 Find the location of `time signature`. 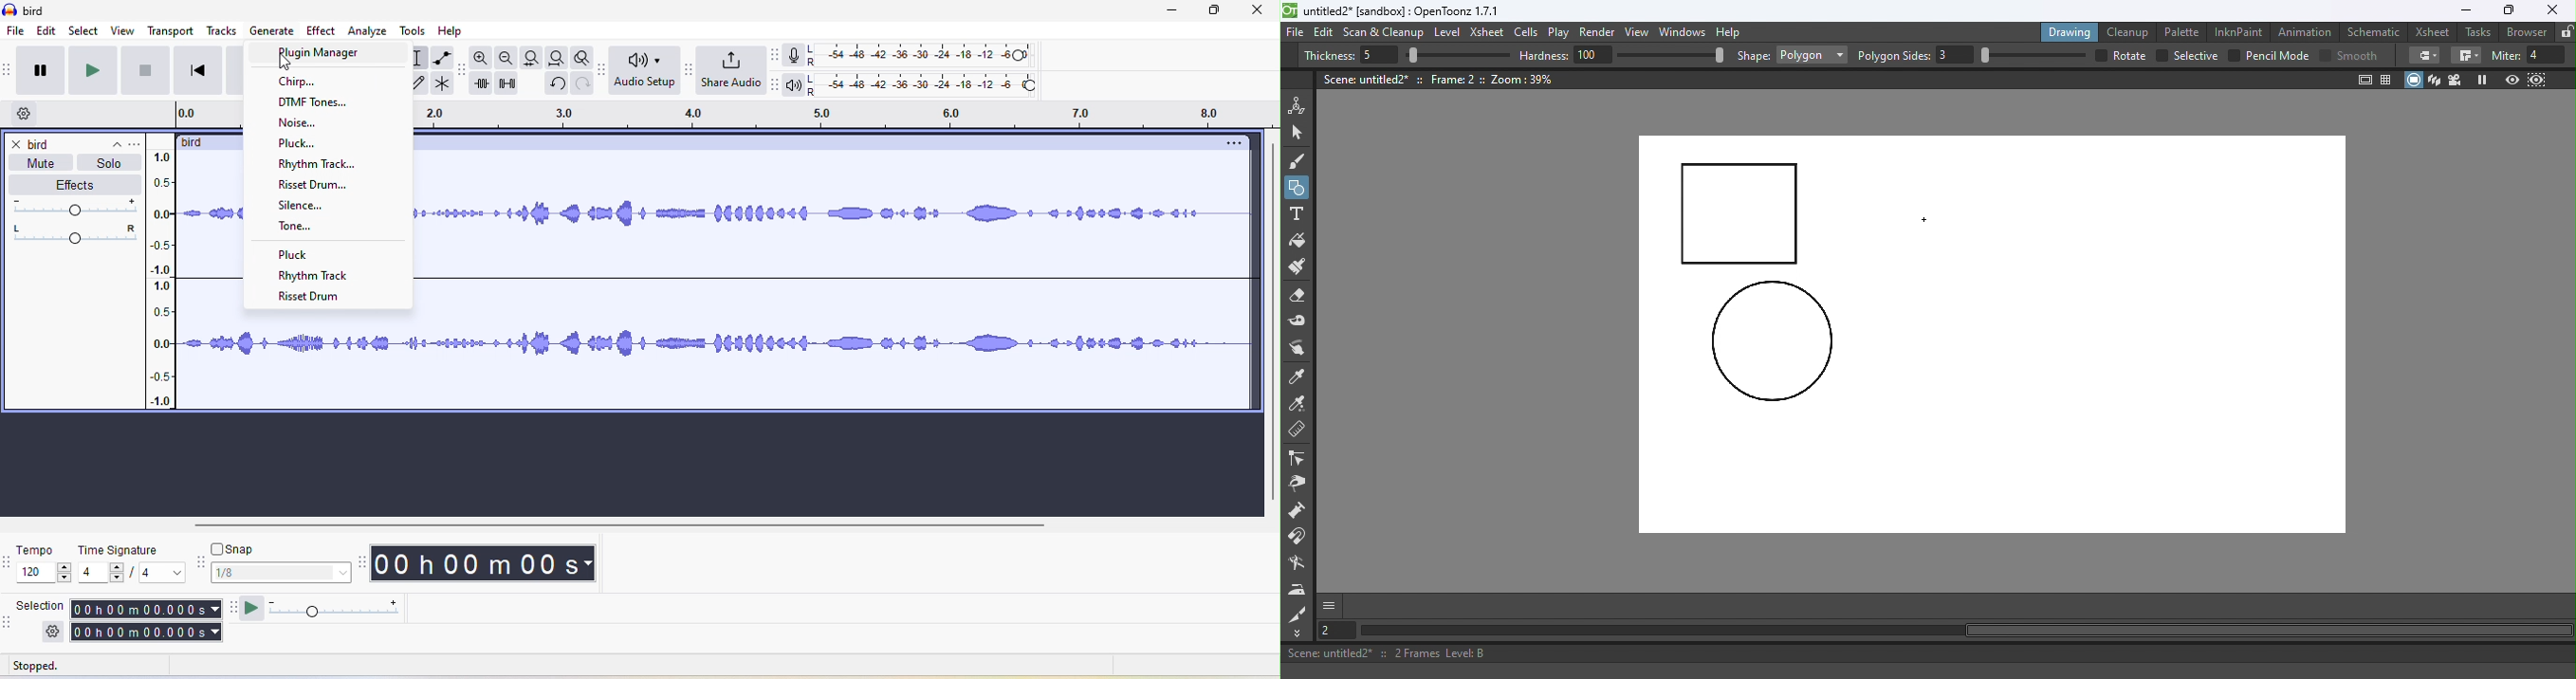

time signature is located at coordinates (131, 562).